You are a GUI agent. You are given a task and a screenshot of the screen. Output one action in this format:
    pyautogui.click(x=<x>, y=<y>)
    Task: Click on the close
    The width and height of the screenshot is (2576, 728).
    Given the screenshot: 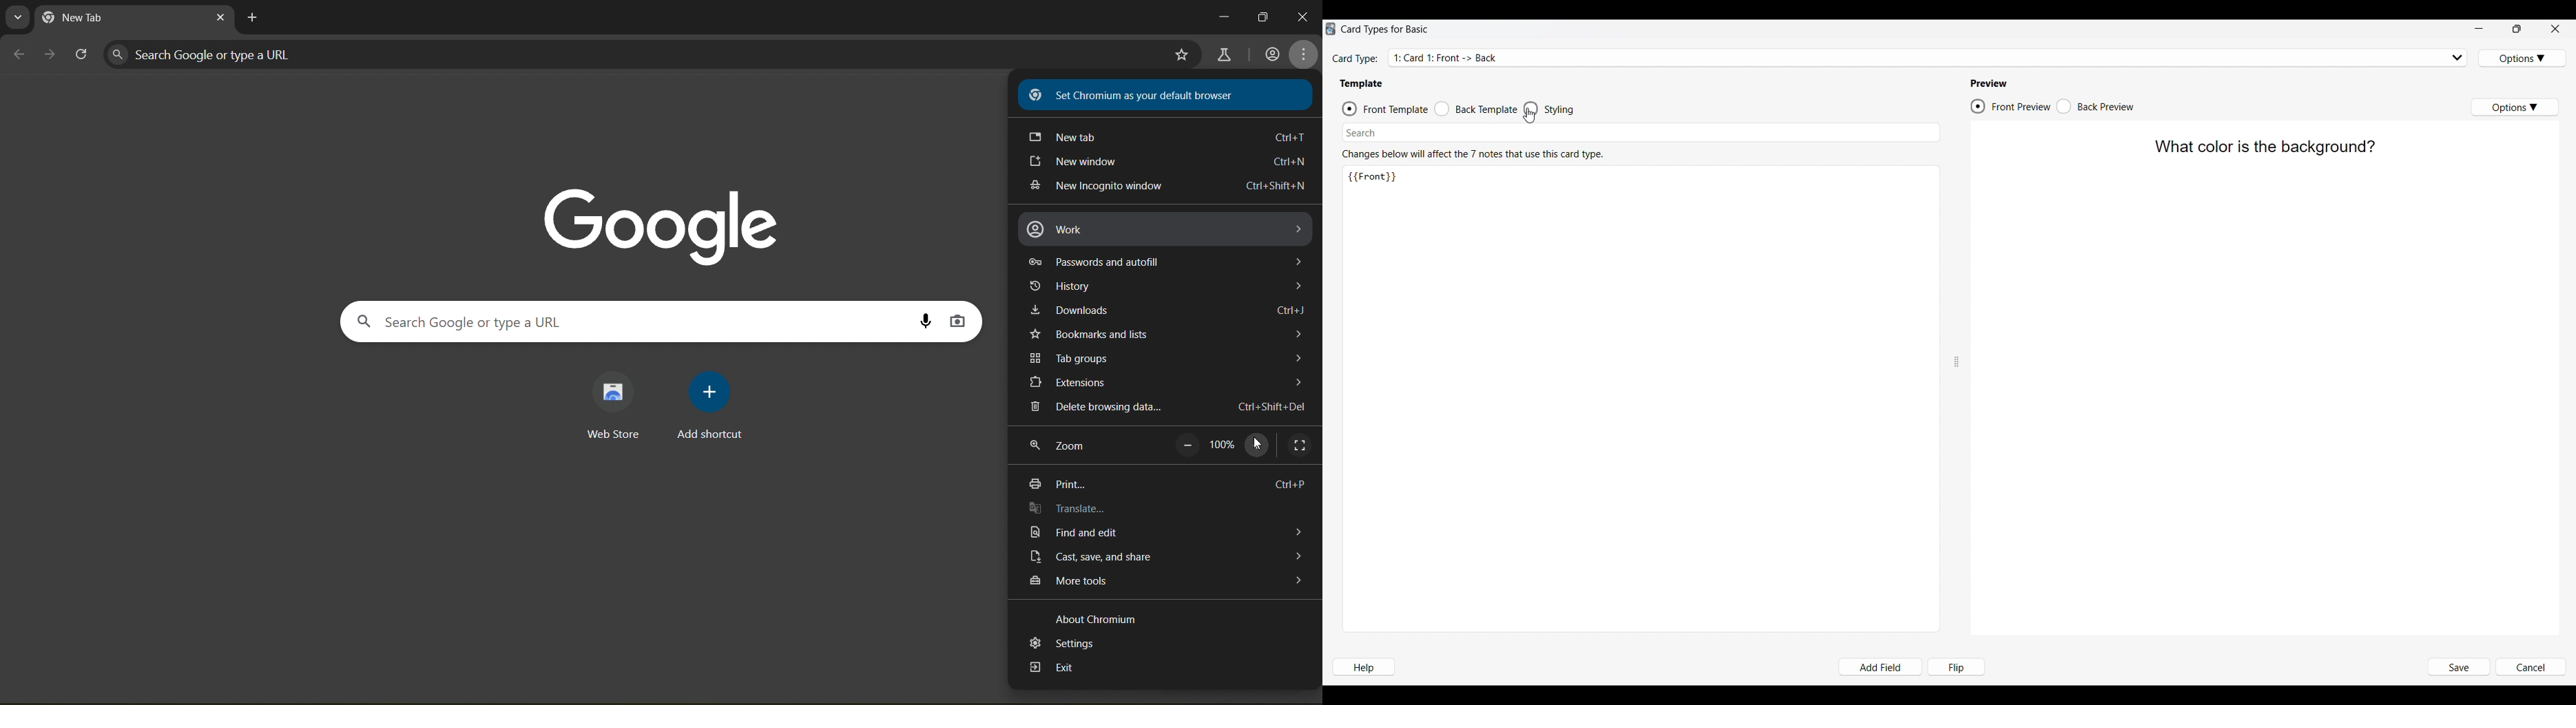 What is the action you would take?
    pyautogui.click(x=1304, y=19)
    